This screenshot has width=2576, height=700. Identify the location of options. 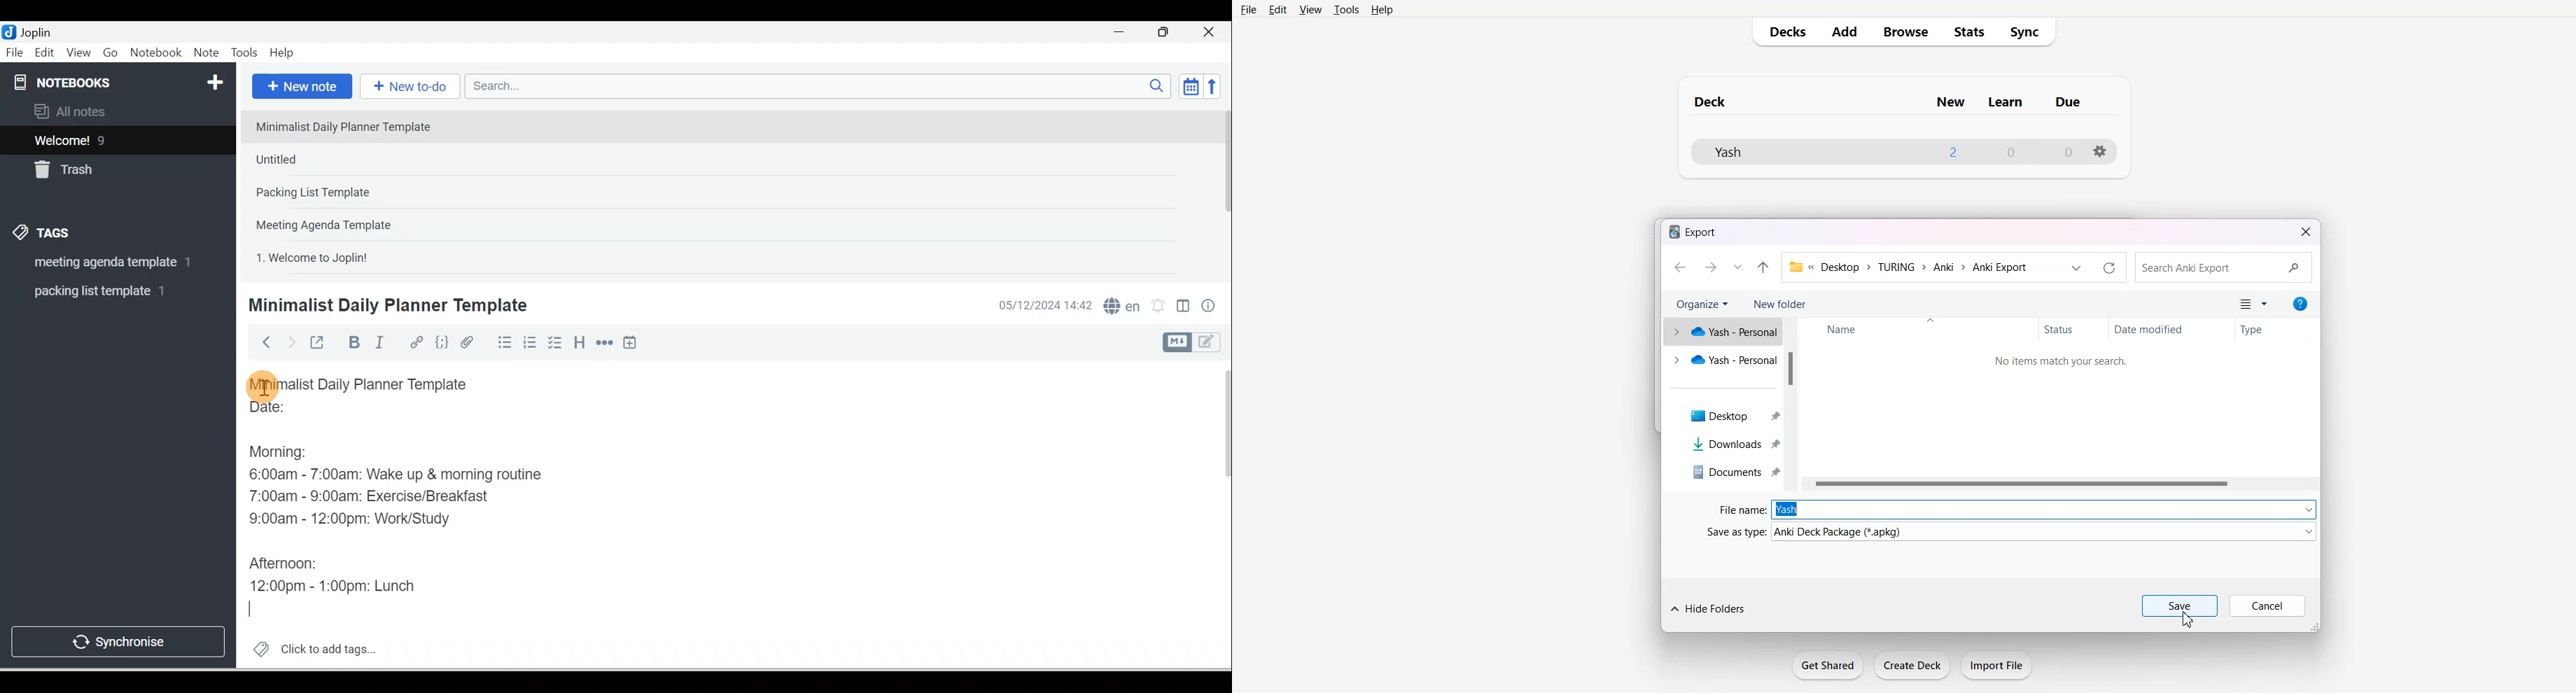
(2100, 151).